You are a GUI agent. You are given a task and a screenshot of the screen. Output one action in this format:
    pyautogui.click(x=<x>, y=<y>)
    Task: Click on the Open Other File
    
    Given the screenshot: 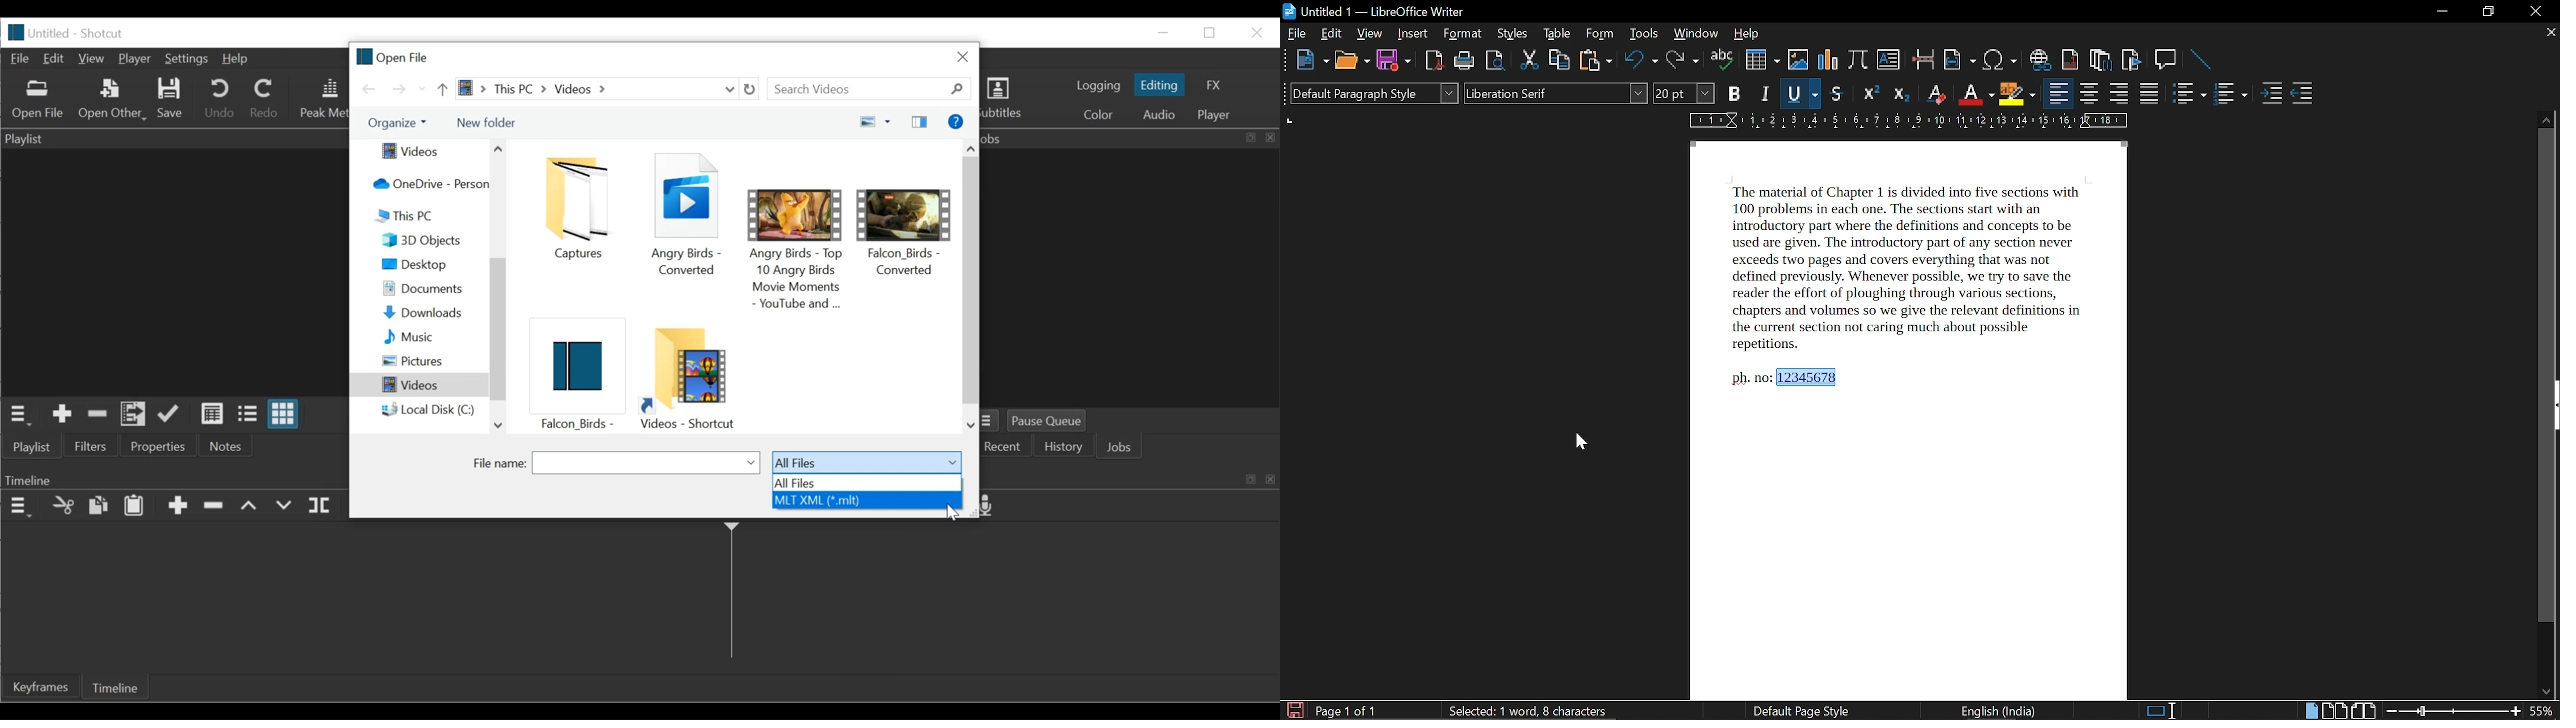 What is the action you would take?
    pyautogui.click(x=38, y=100)
    